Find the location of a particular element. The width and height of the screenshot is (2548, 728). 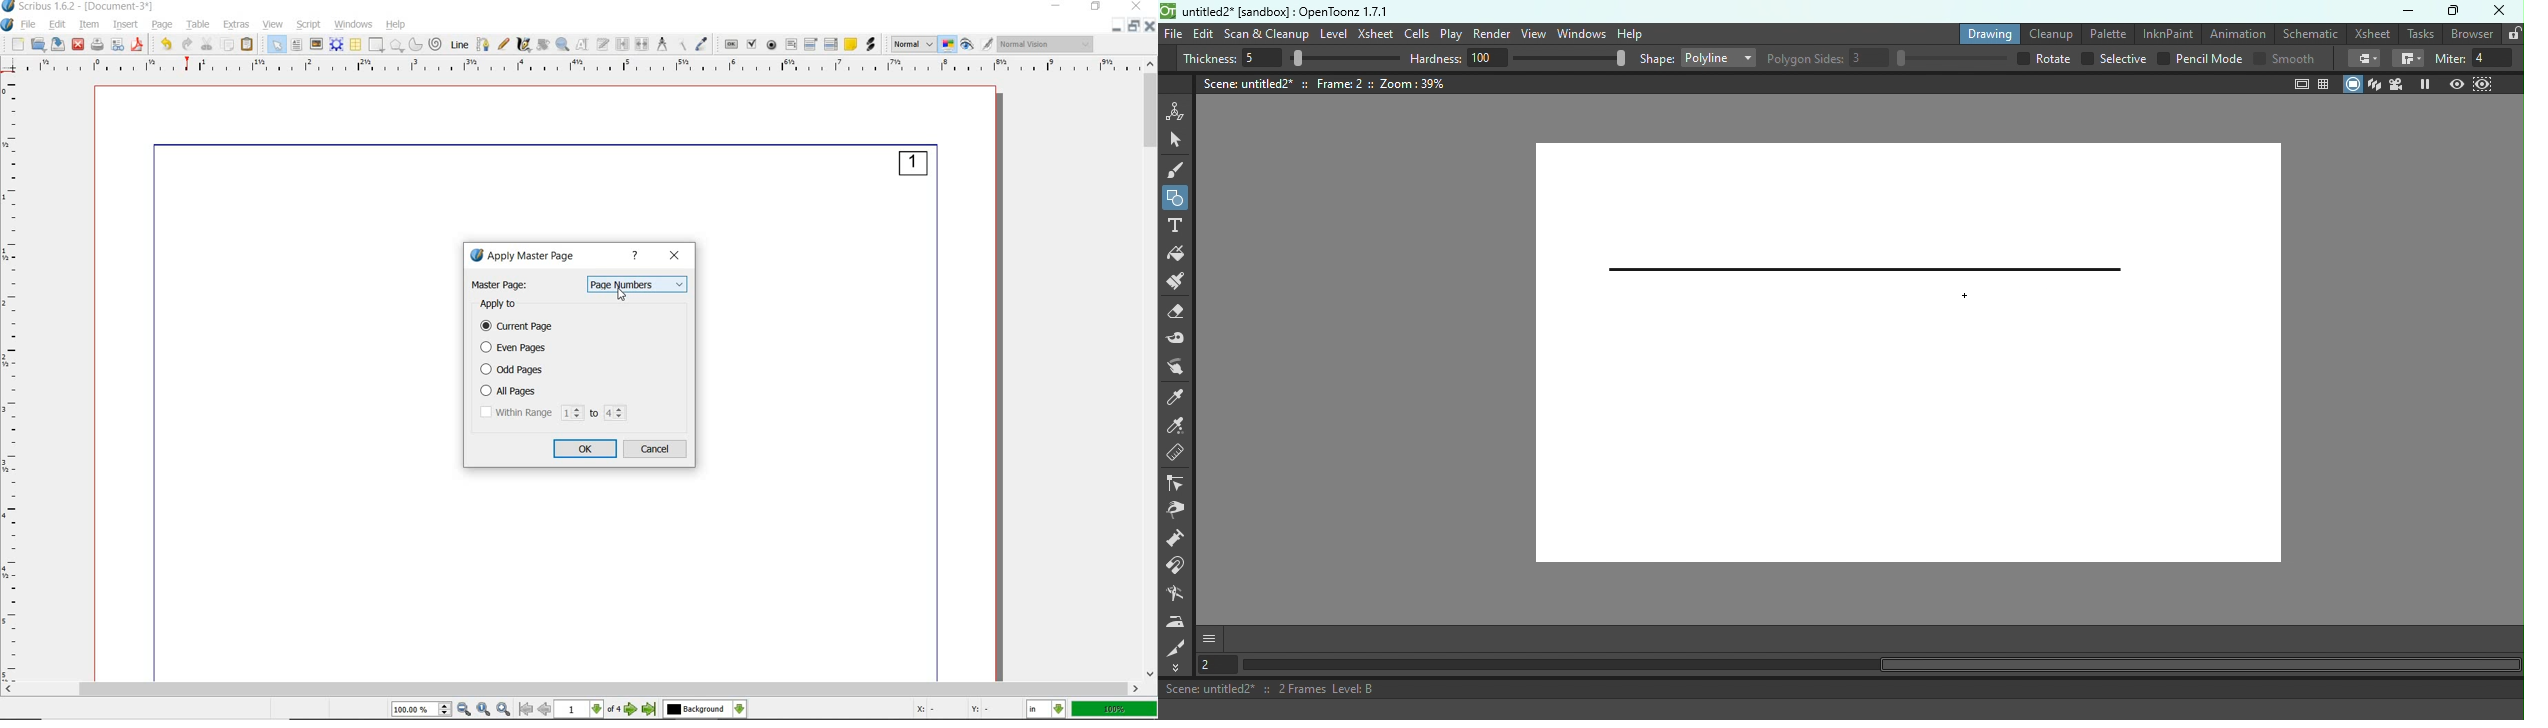

pdf check box is located at coordinates (753, 44).